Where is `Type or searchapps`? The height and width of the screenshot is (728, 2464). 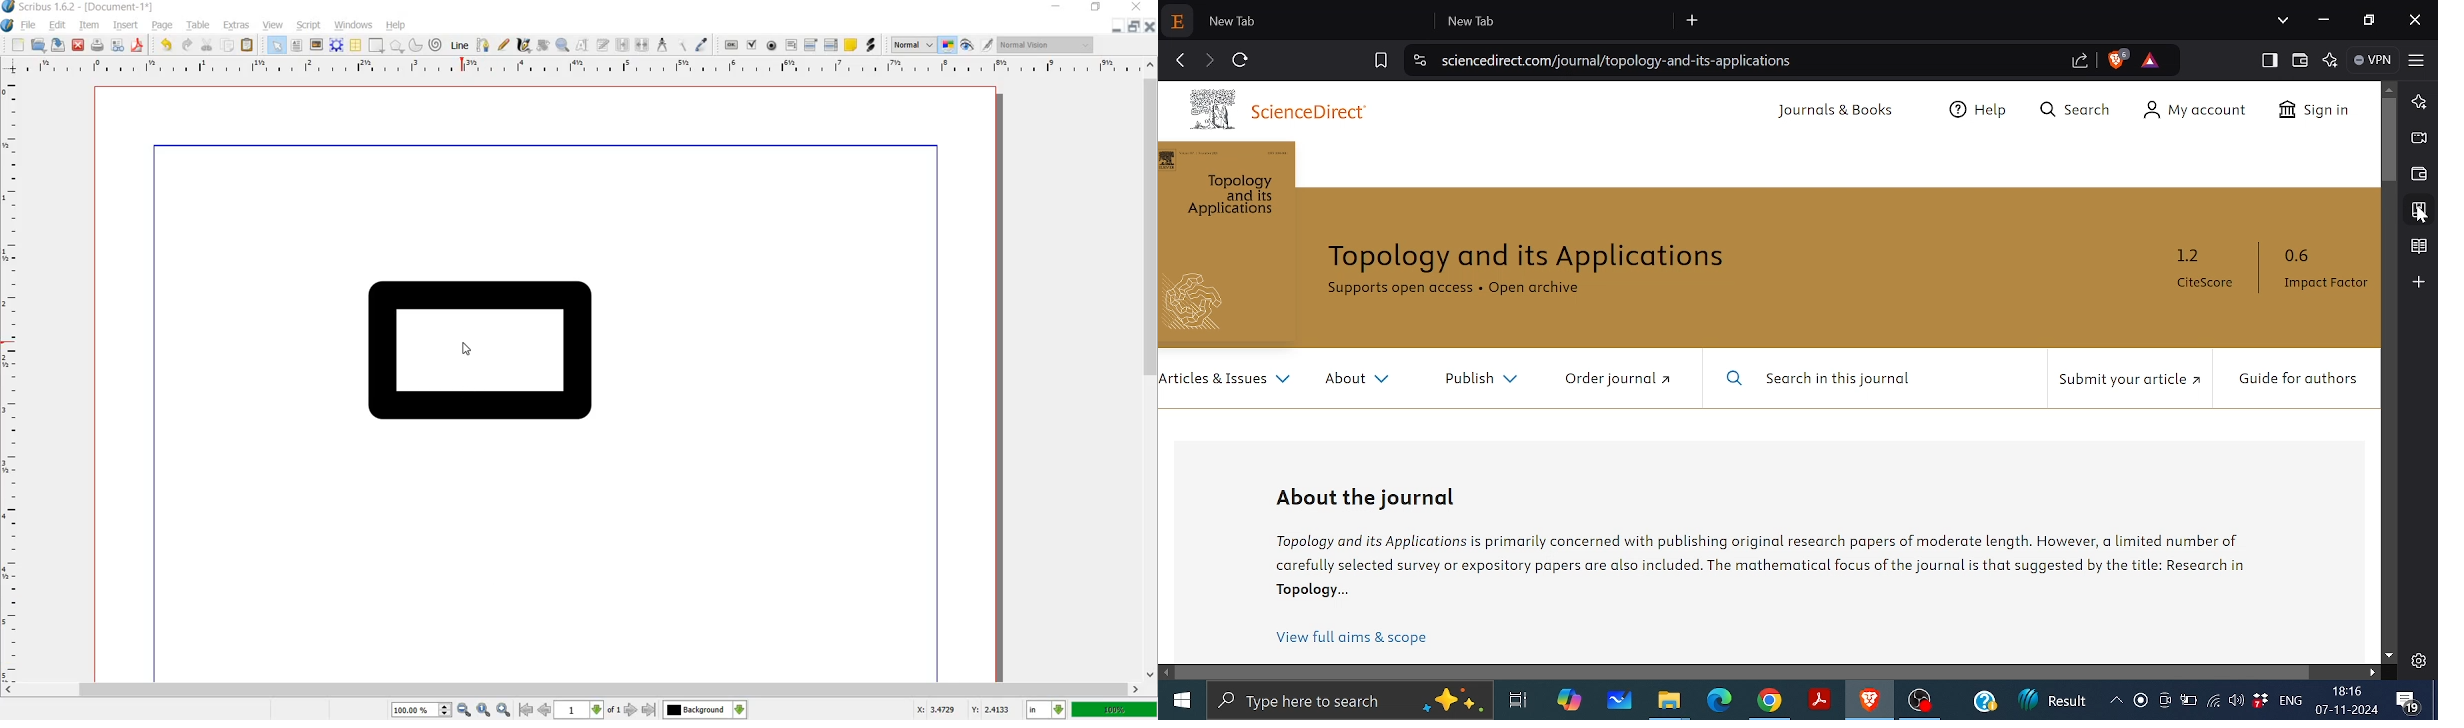 Type or searchapps is located at coordinates (1348, 701).